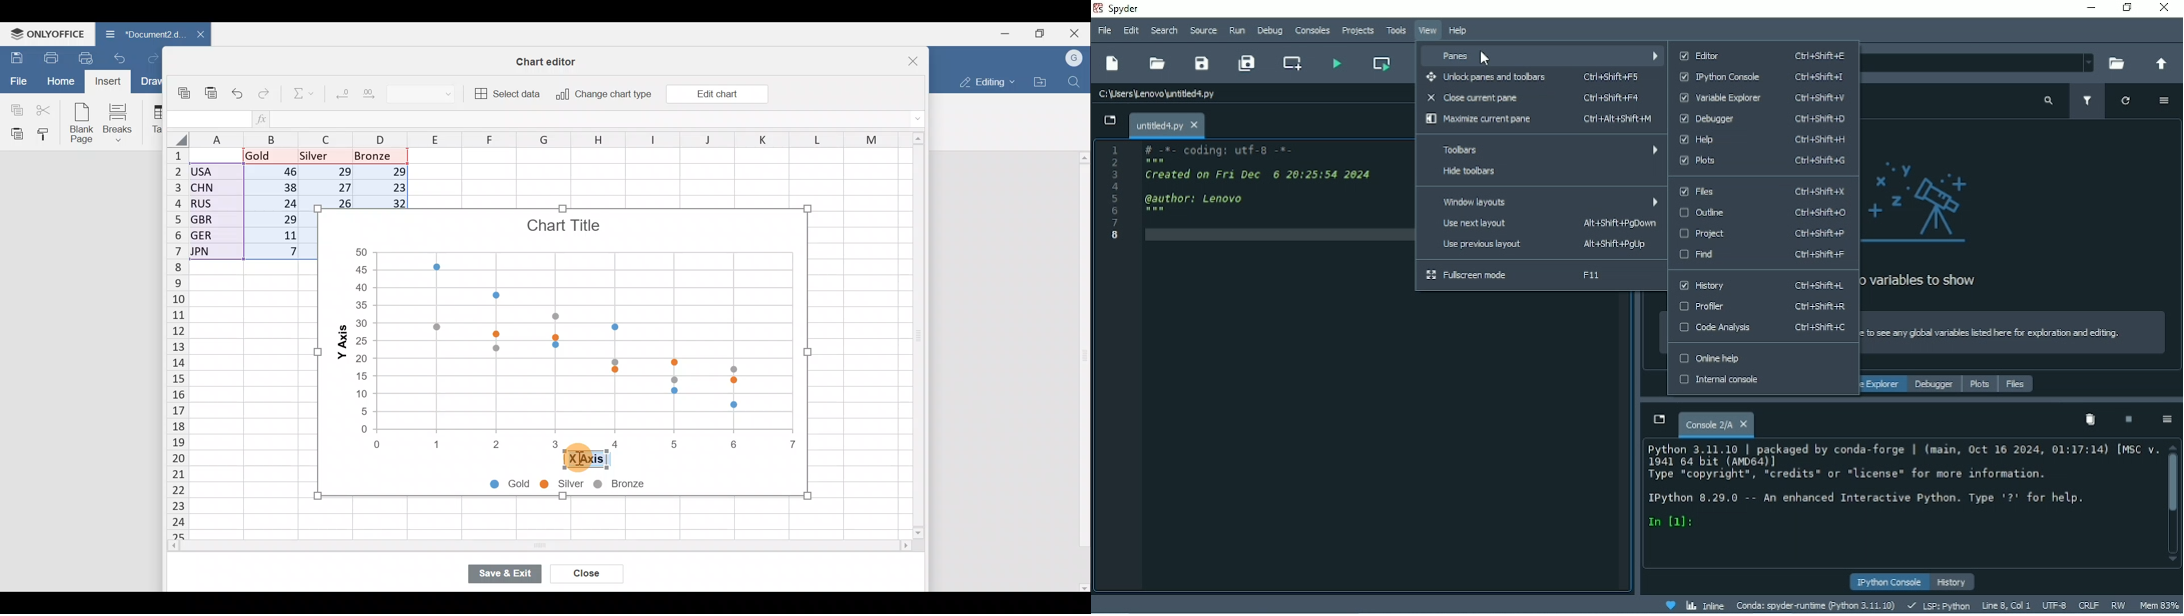  I want to click on Interrupt kernel, so click(2129, 419).